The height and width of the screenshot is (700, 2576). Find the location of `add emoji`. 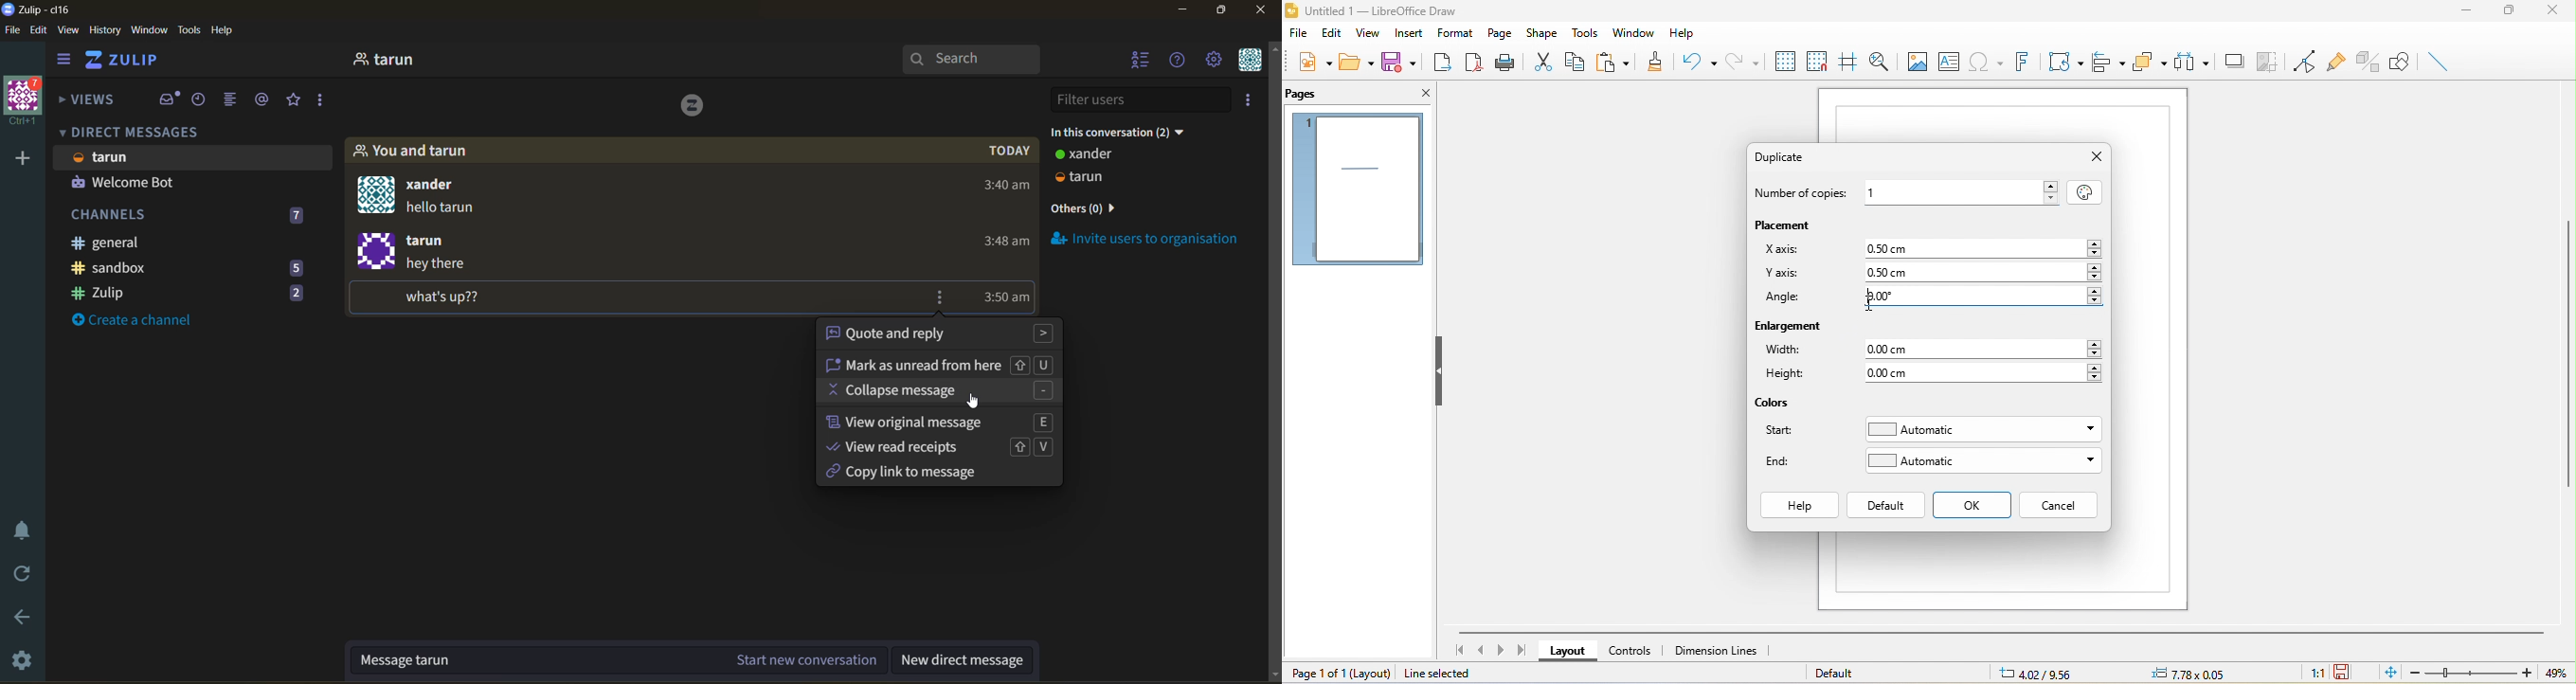

add emoji is located at coordinates (920, 297).